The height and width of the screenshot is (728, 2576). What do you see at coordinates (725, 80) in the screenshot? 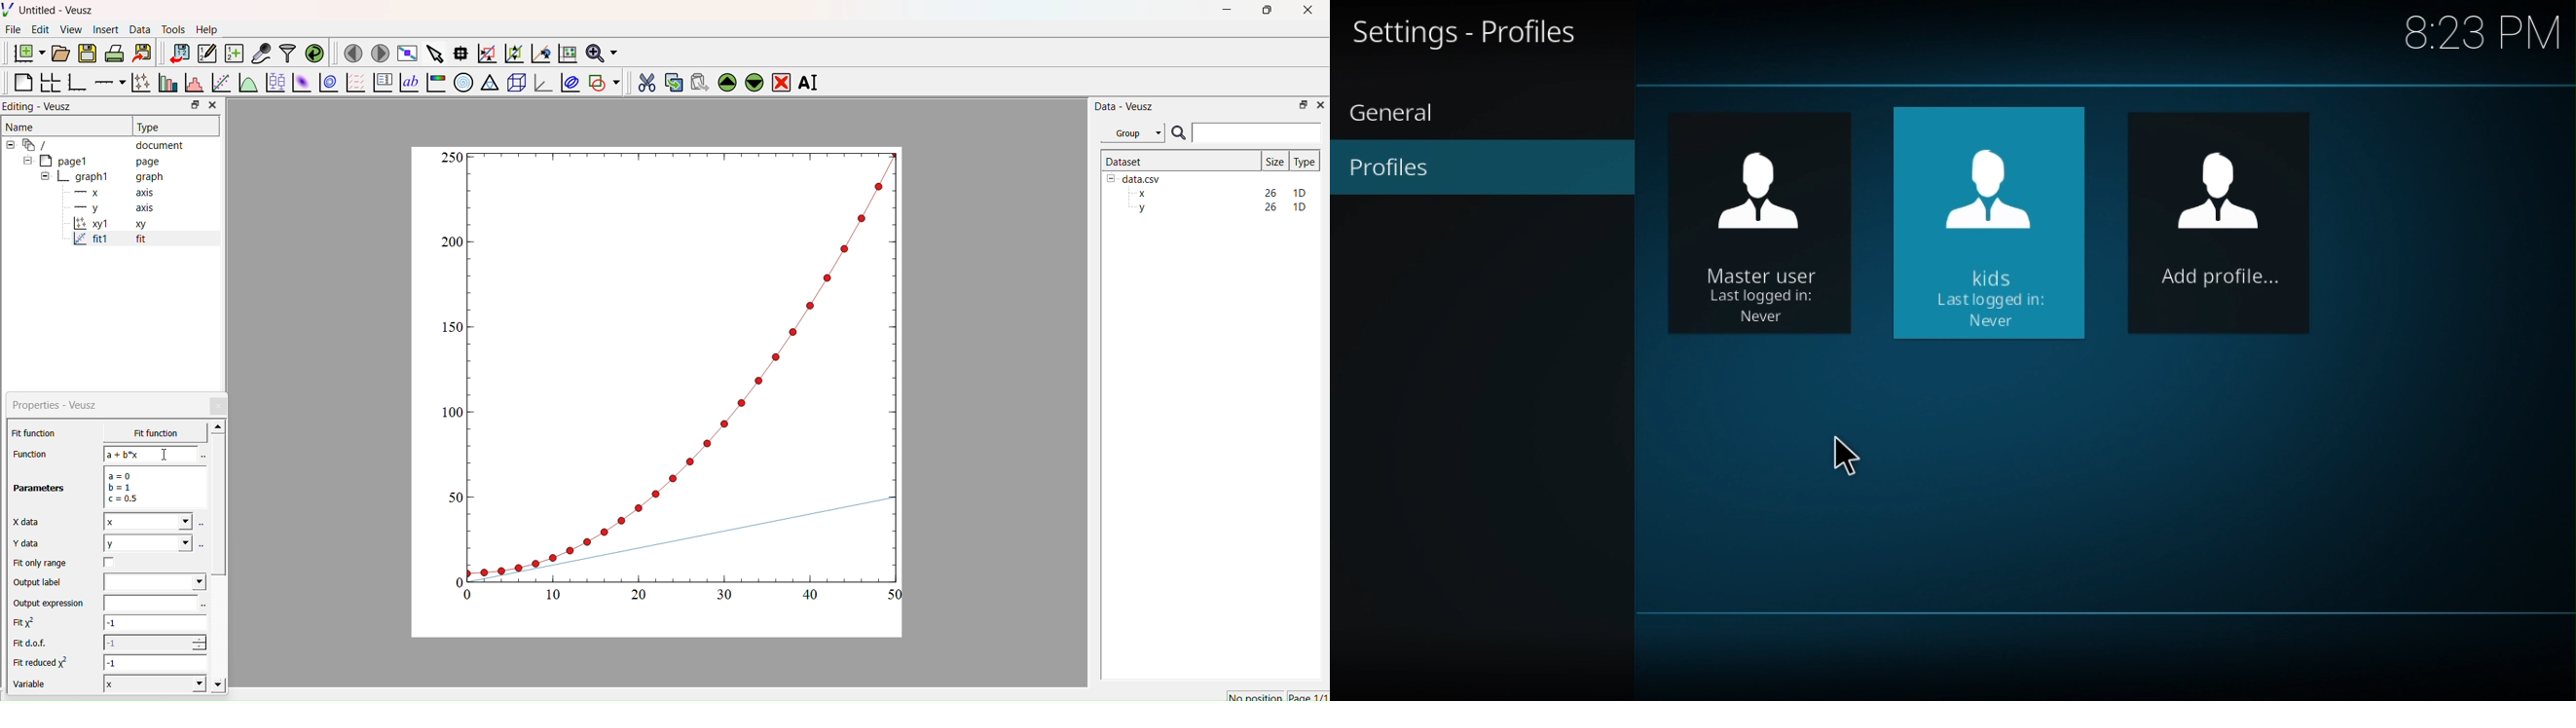
I see `Up` at bounding box center [725, 80].